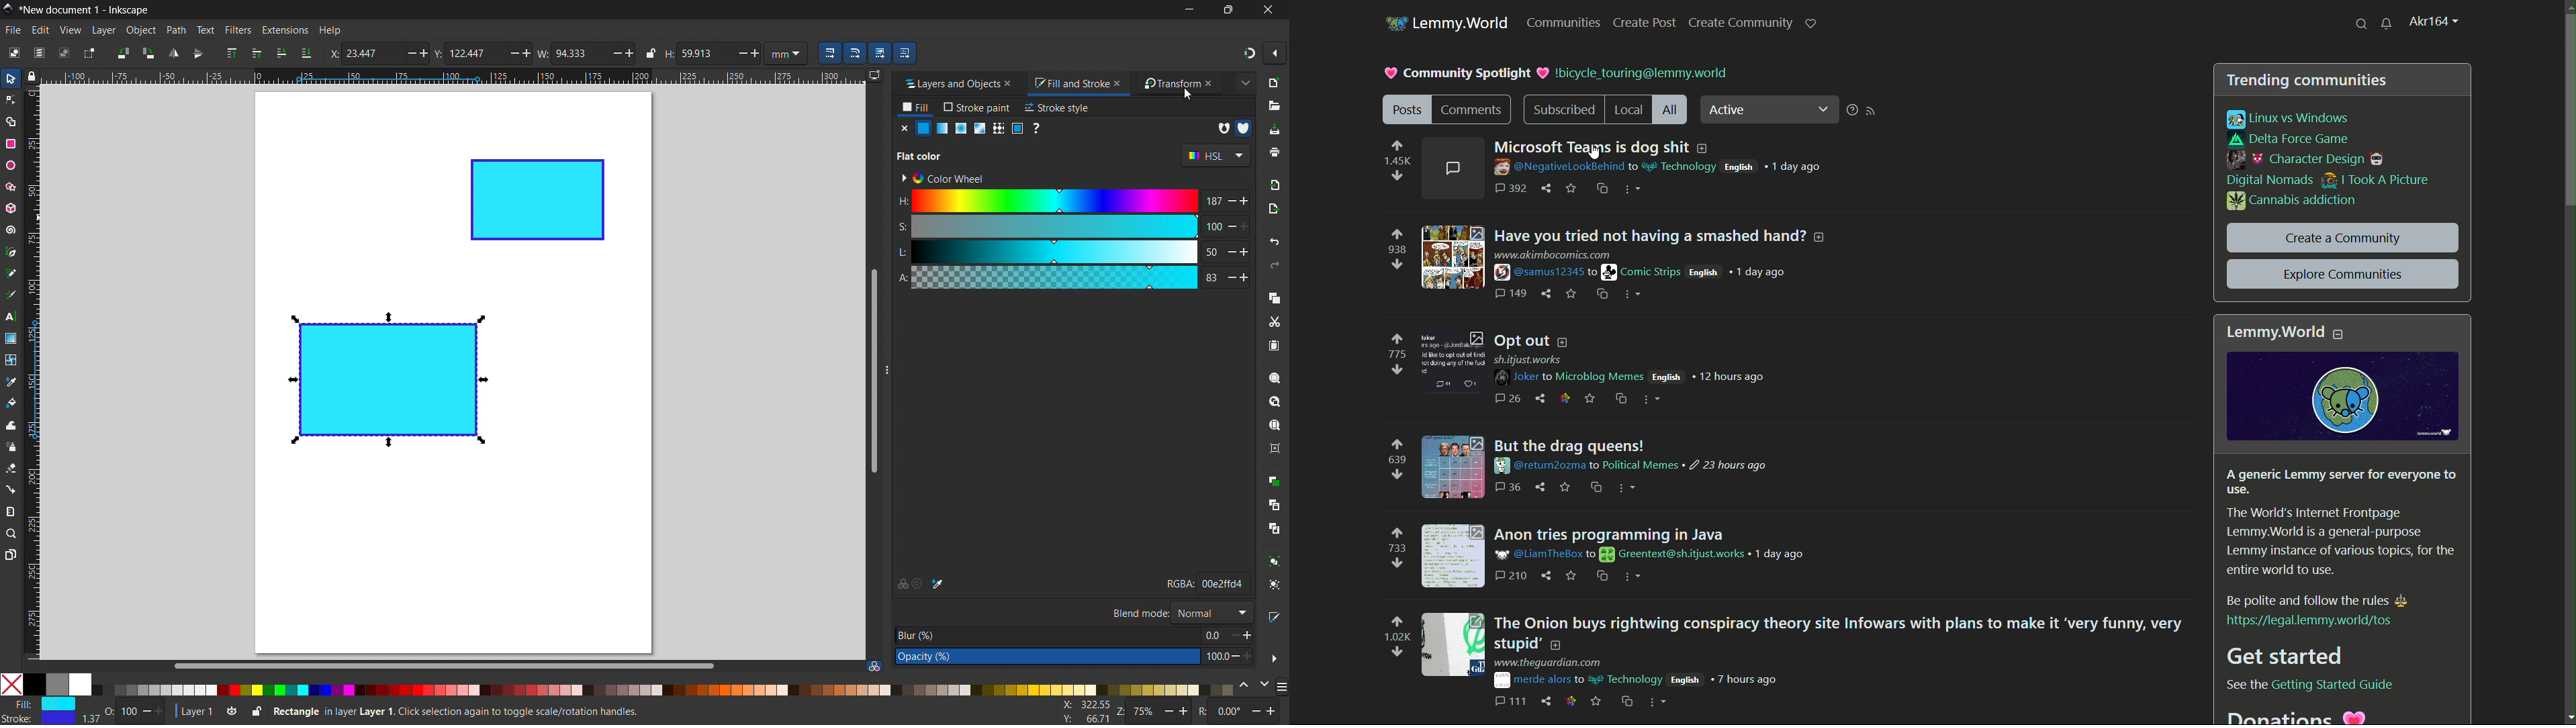 This screenshot has width=2576, height=728. I want to click on displayy options, so click(874, 75).